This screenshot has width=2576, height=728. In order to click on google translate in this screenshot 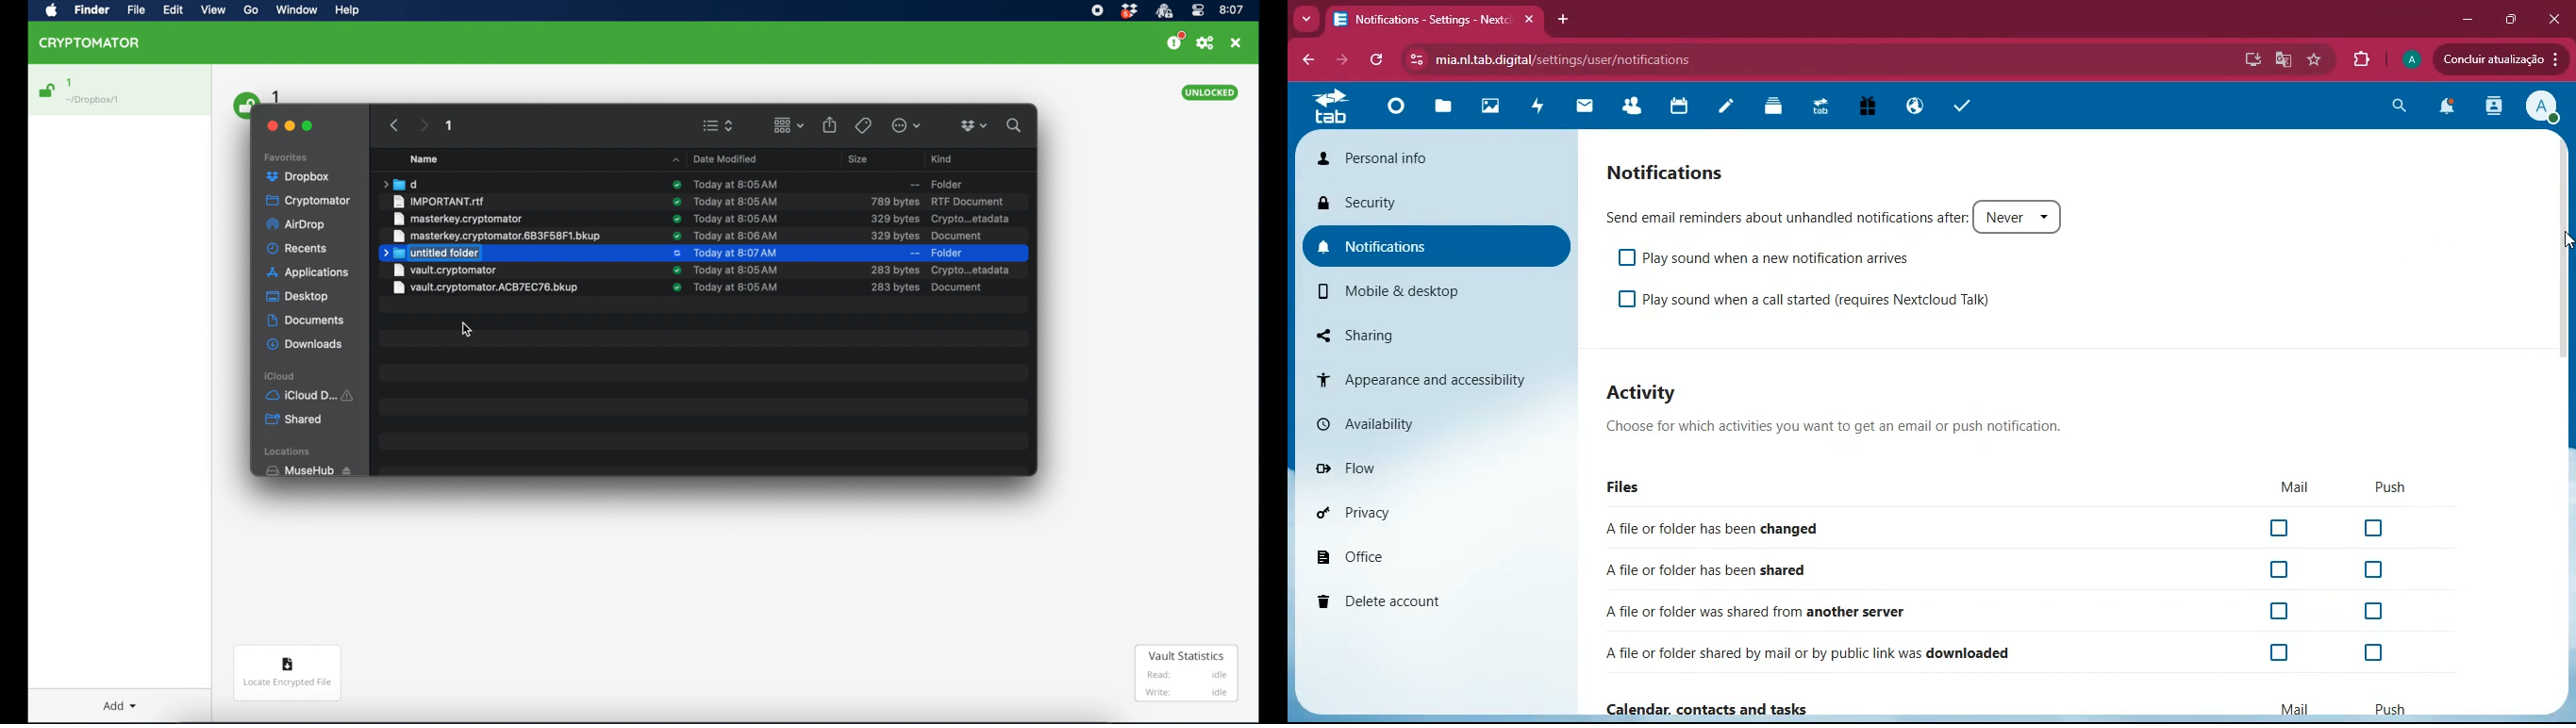, I will do `click(2283, 59)`.